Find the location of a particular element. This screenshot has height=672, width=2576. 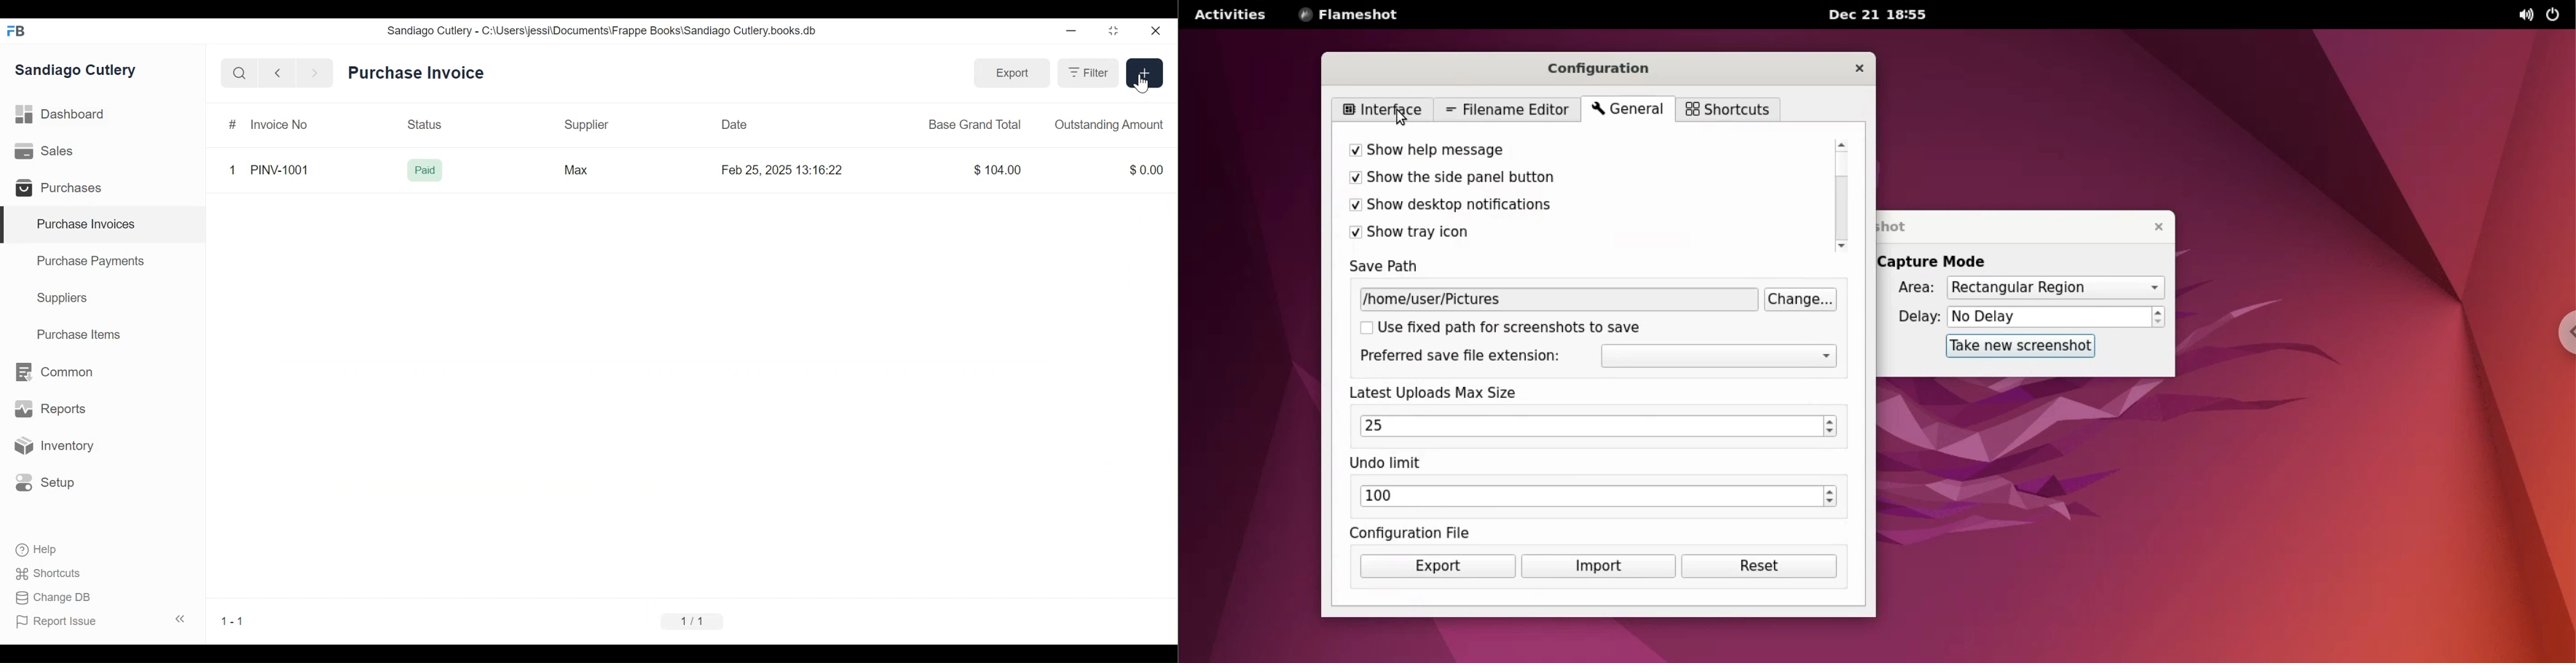

Outstanding Amount is located at coordinates (1108, 125).